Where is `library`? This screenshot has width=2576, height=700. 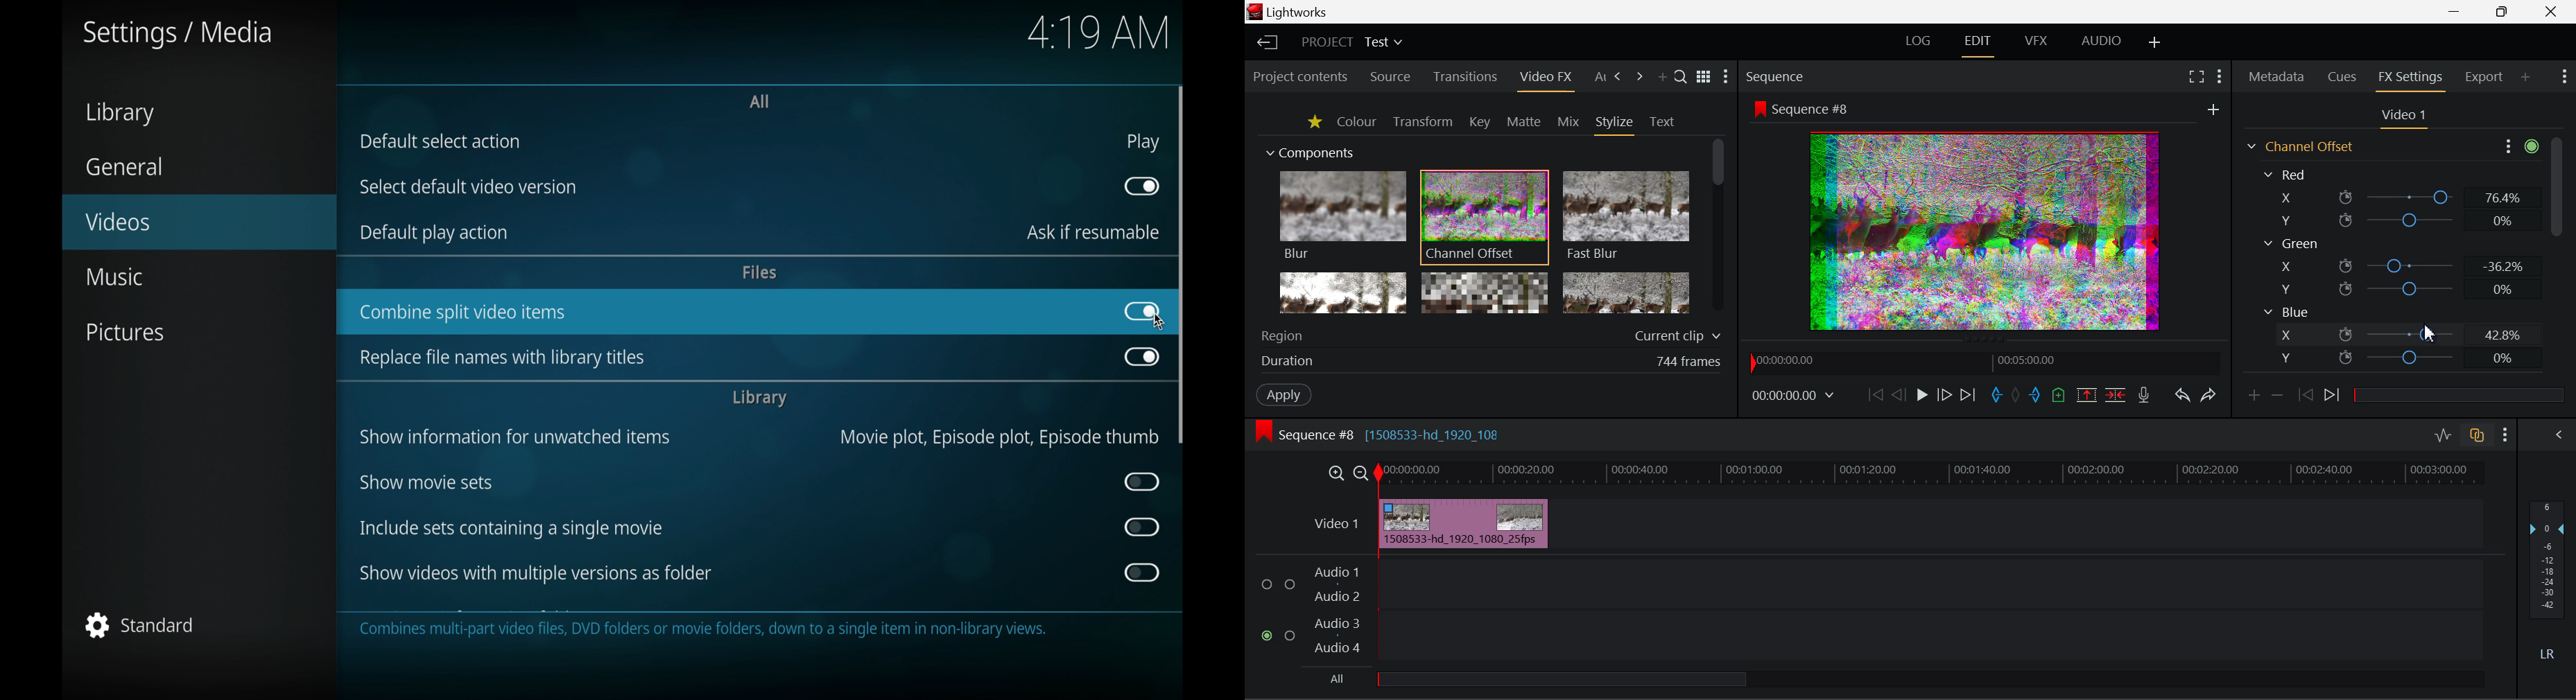
library is located at coordinates (121, 113).